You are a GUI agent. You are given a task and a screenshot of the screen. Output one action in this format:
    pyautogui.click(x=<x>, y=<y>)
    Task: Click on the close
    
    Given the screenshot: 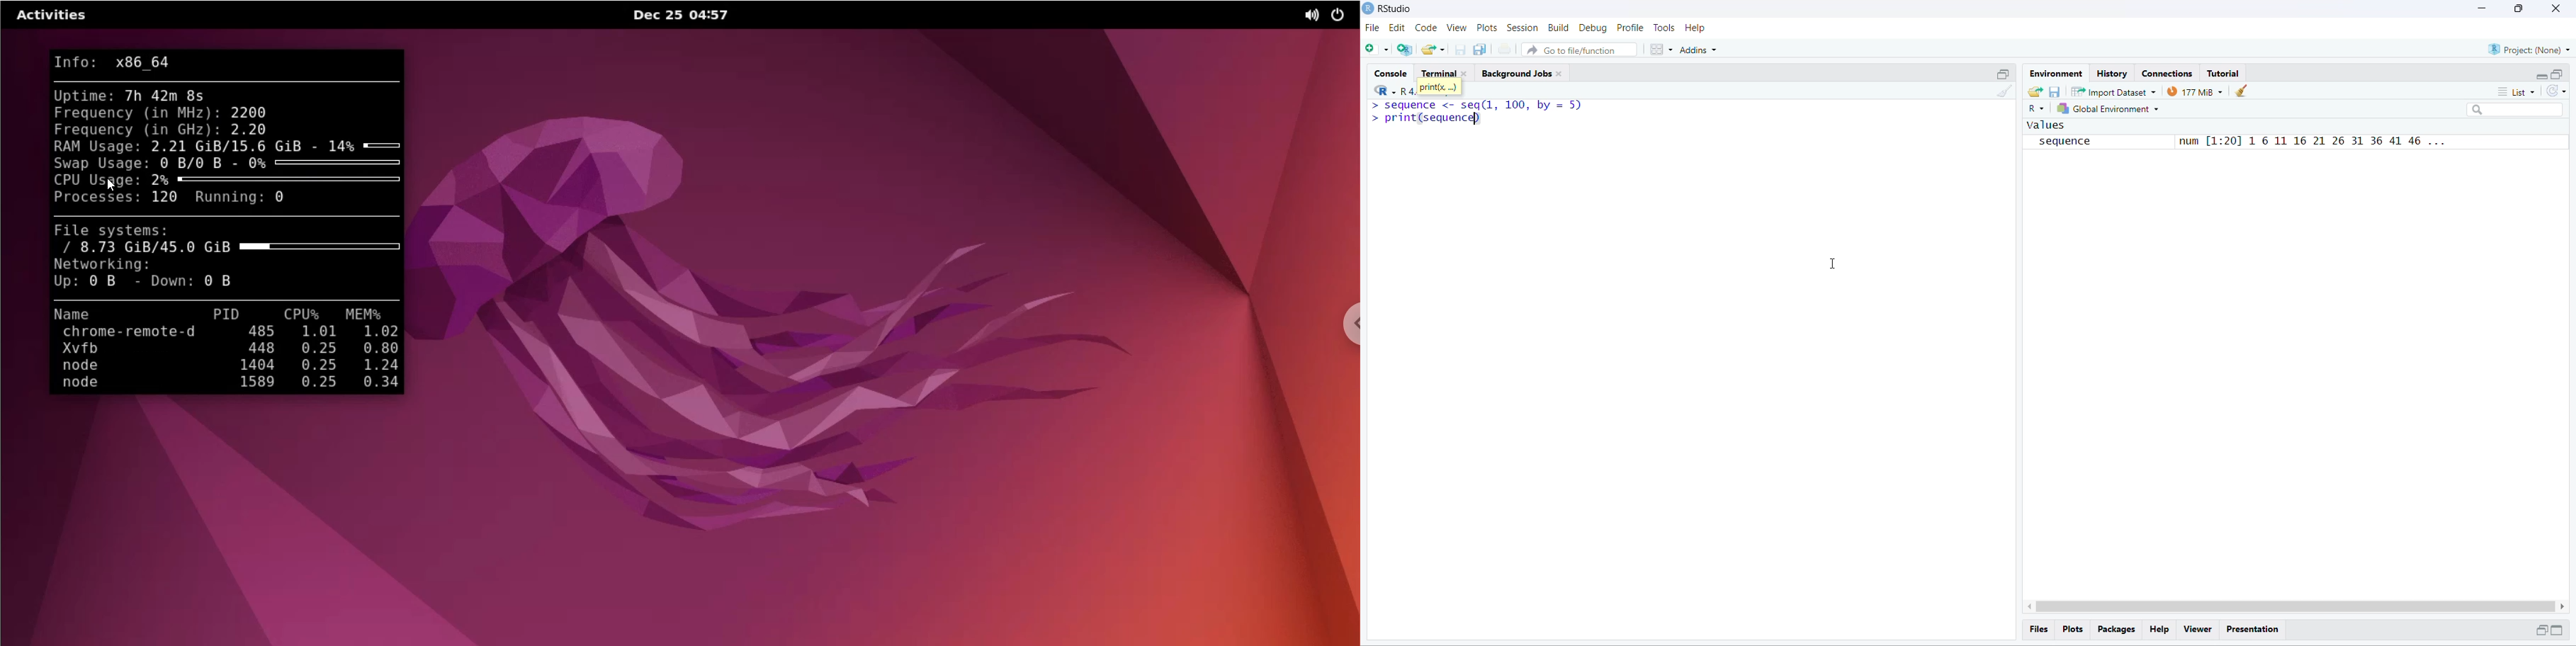 What is the action you would take?
    pyautogui.click(x=1559, y=74)
    